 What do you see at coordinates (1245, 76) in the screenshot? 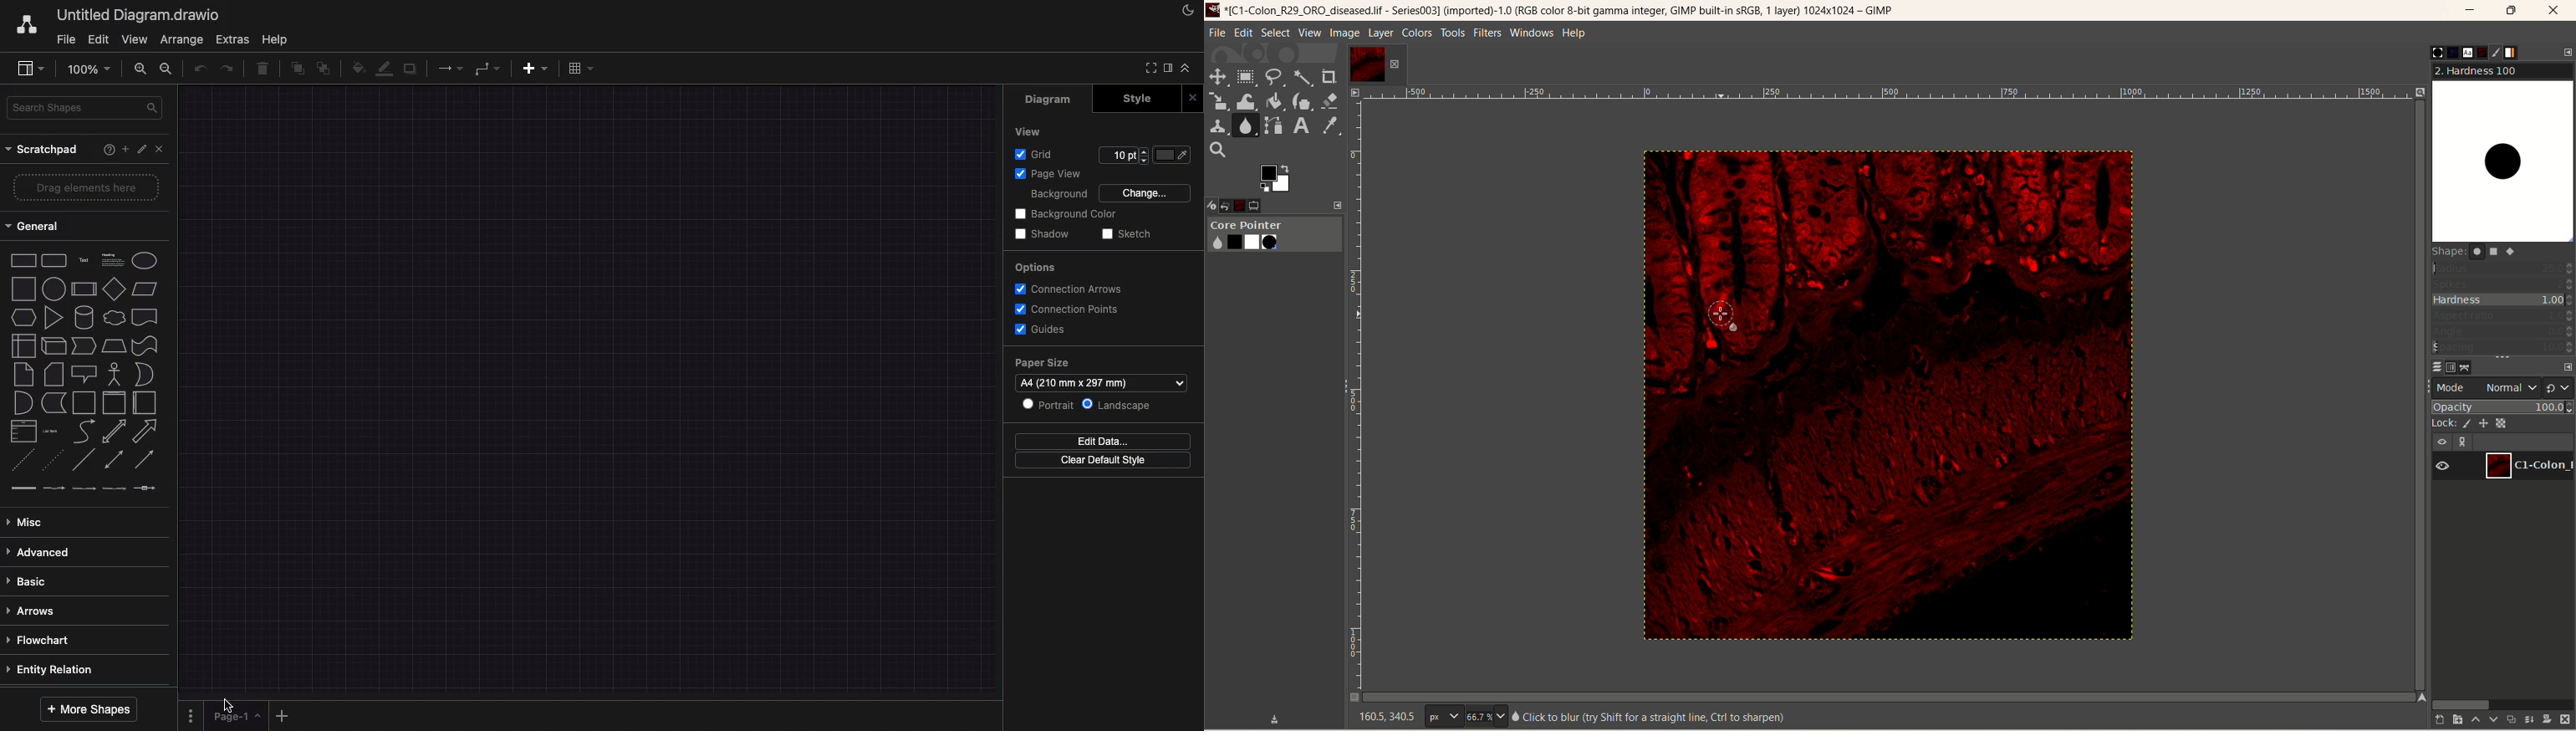
I see `rectangle select tool` at bounding box center [1245, 76].